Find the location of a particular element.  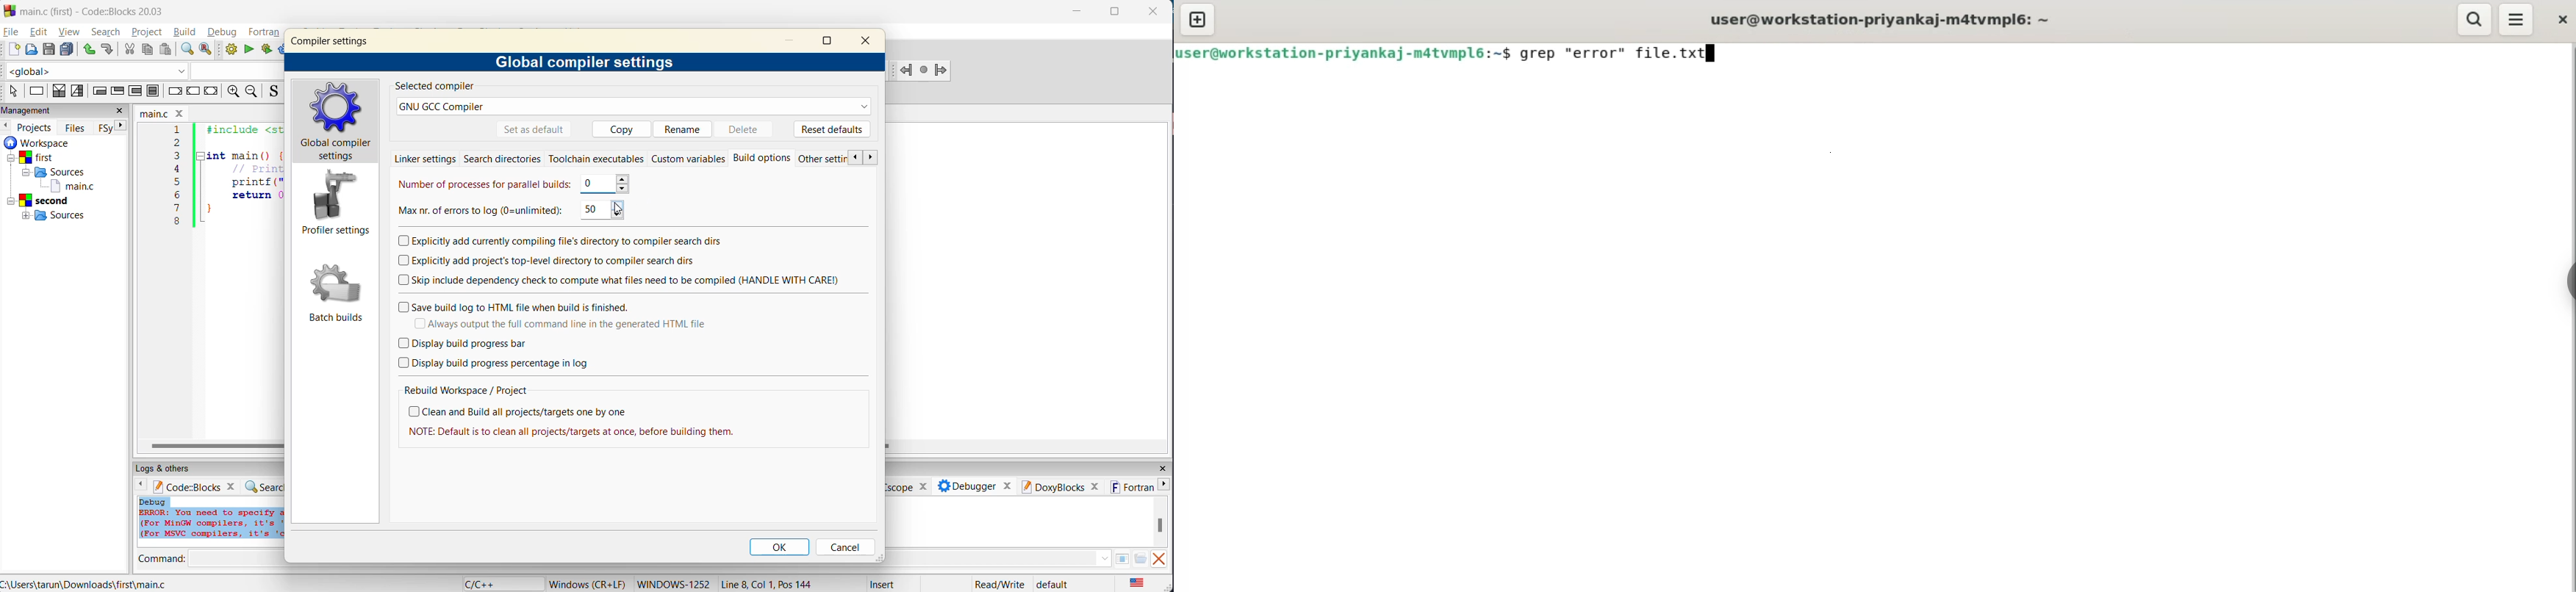

build and run is located at coordinates (267, 49).